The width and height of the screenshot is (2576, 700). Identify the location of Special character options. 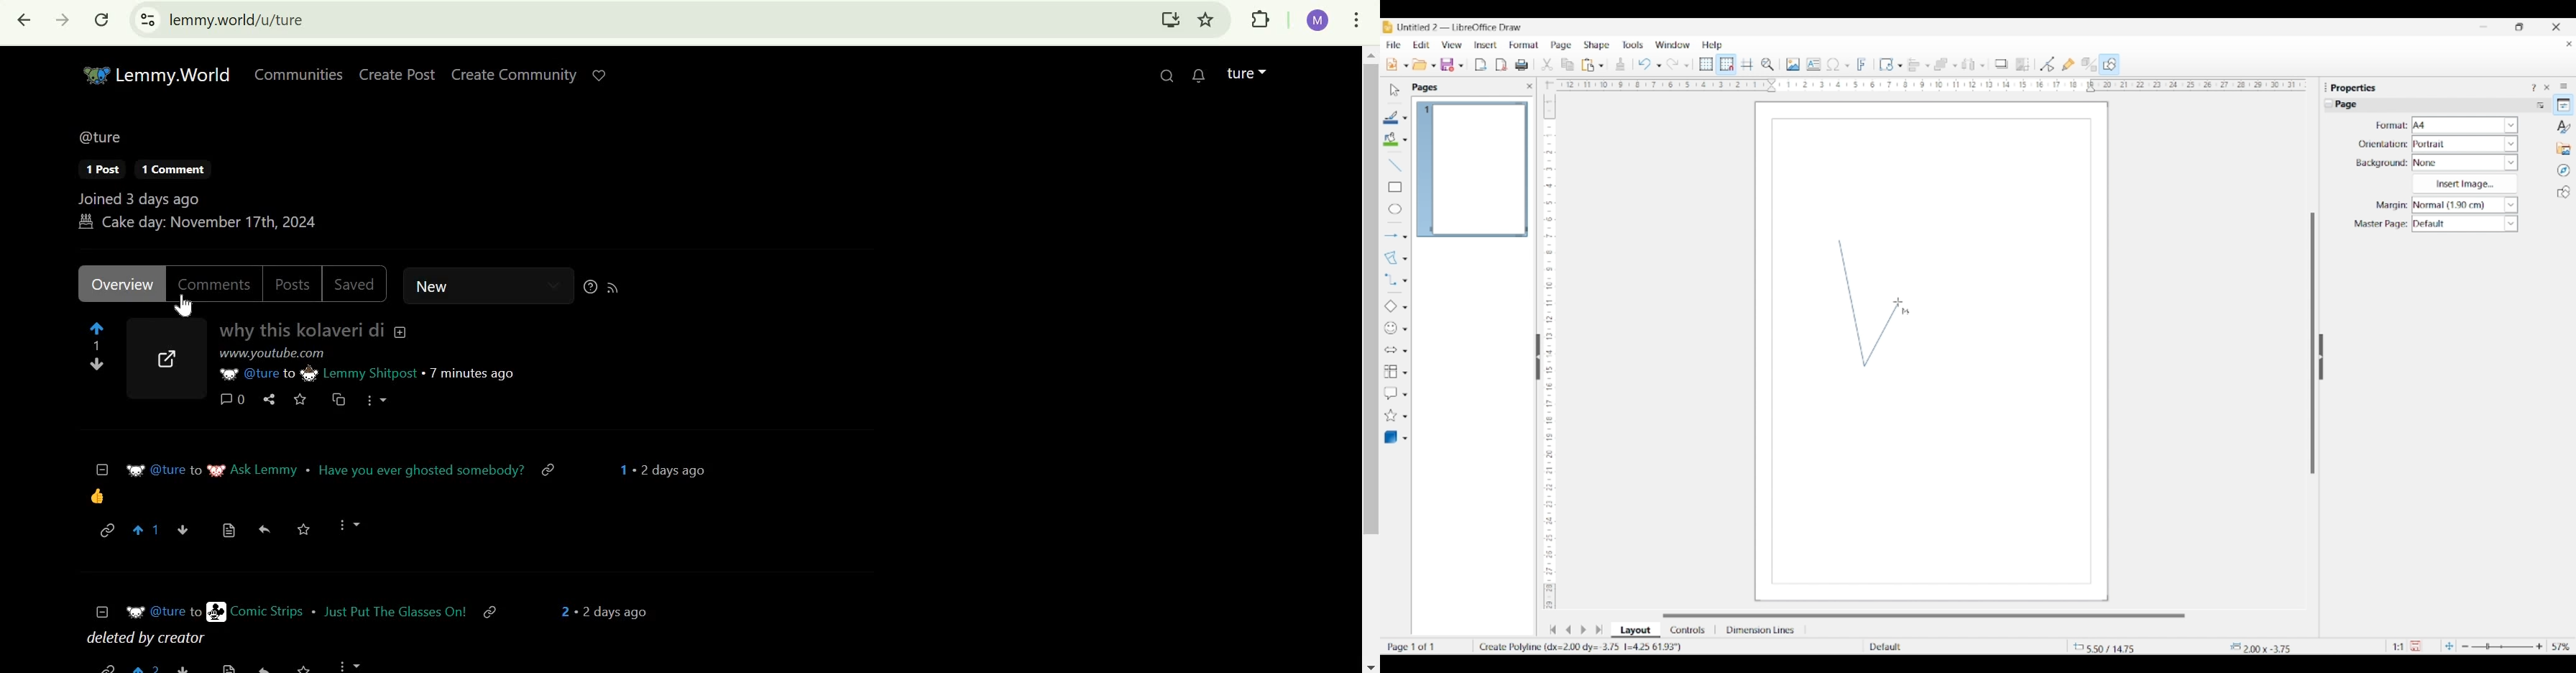
(1847, 65).